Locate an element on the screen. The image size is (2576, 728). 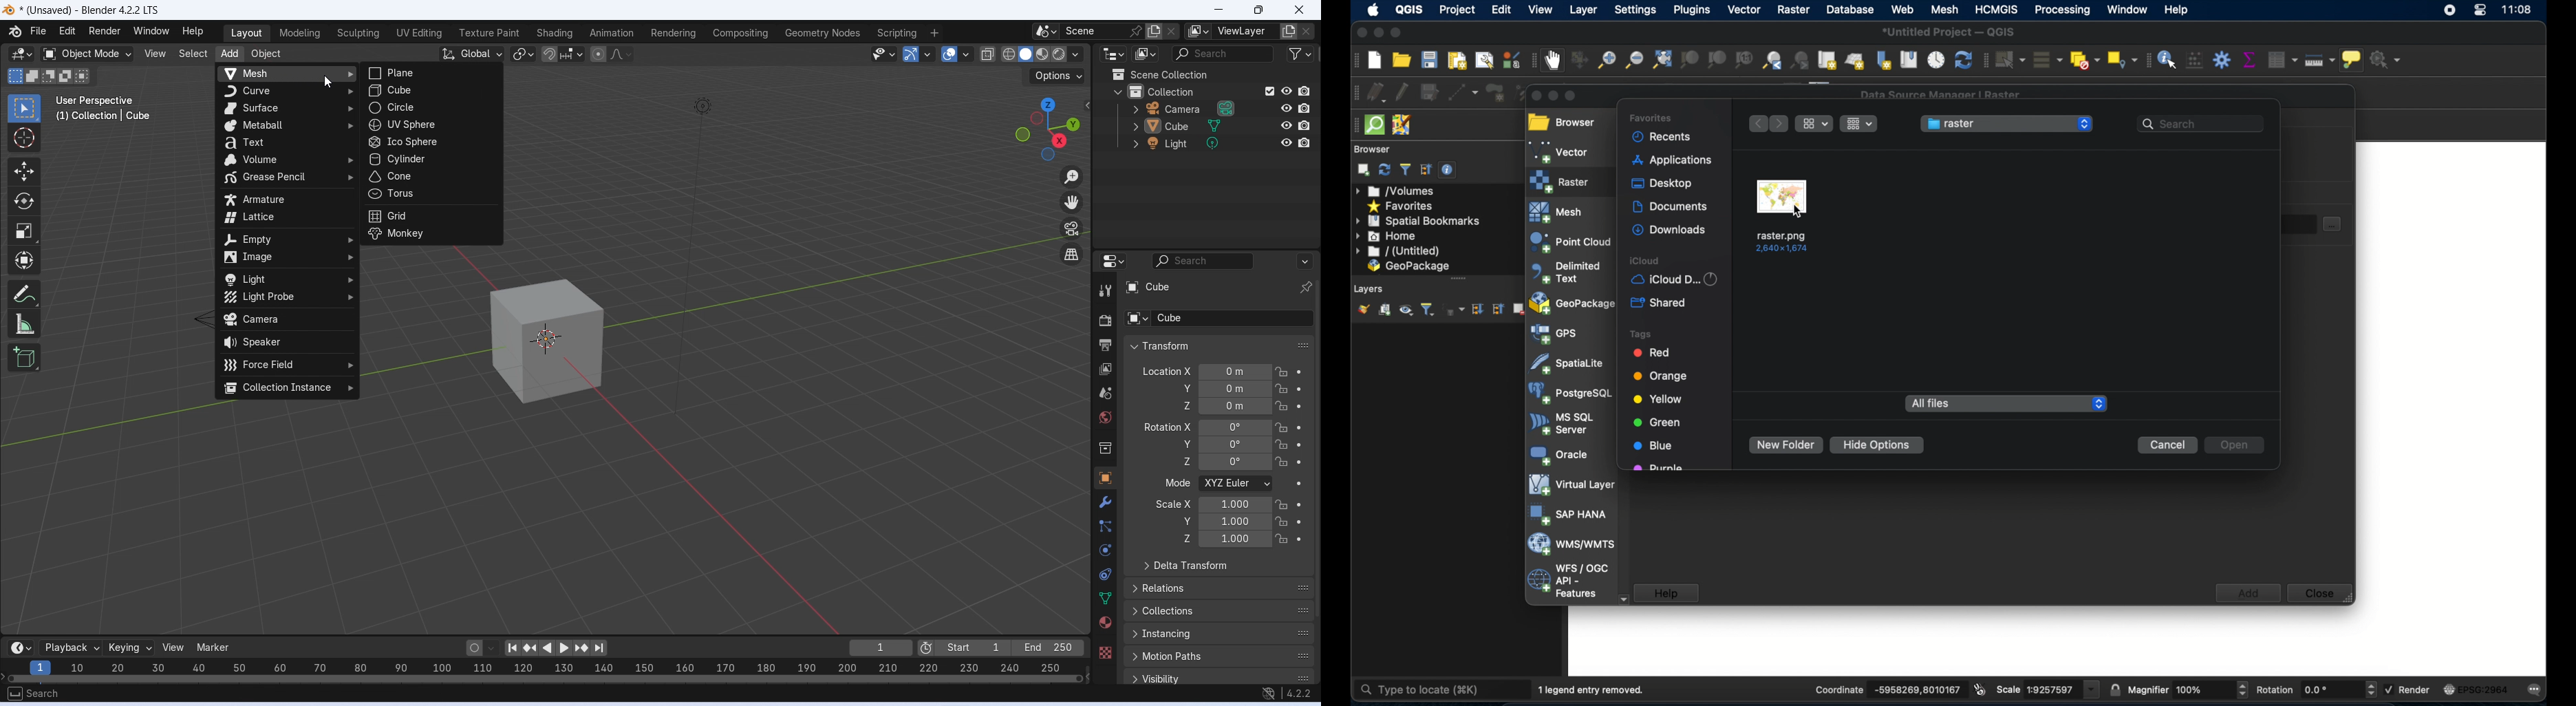
Scripting is located at coordinates (895, 33).